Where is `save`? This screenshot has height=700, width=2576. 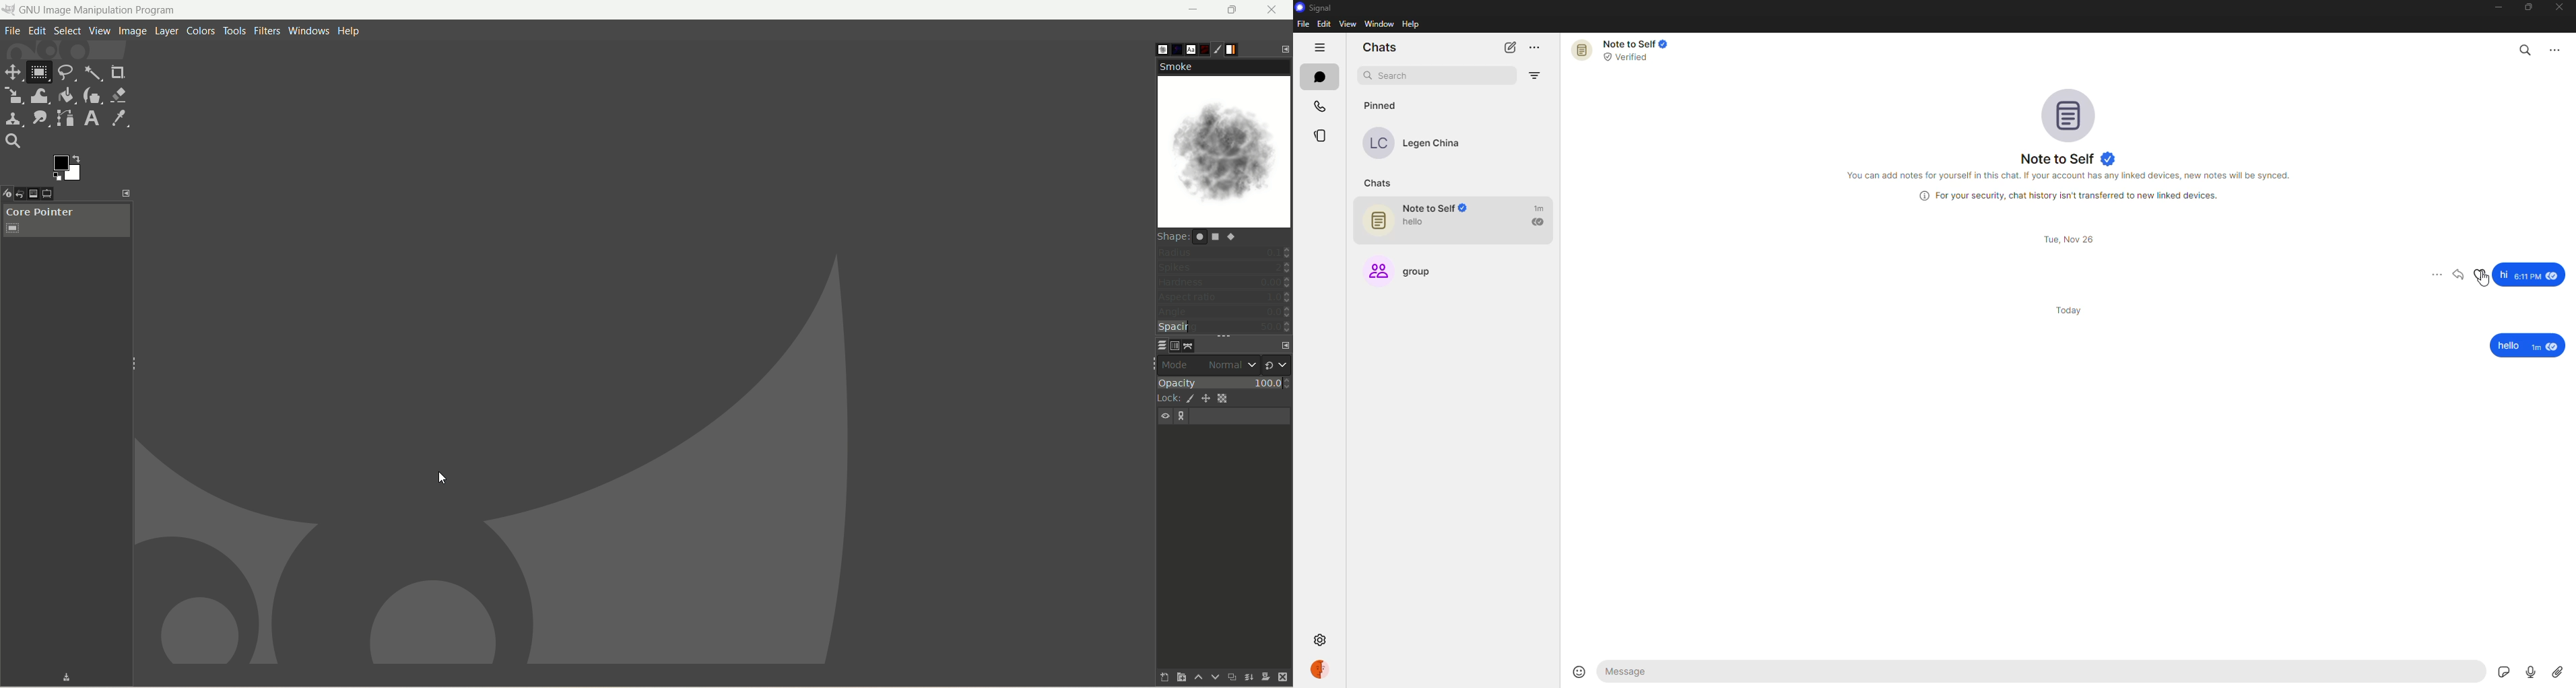 save is located at coordinates (56, 677).